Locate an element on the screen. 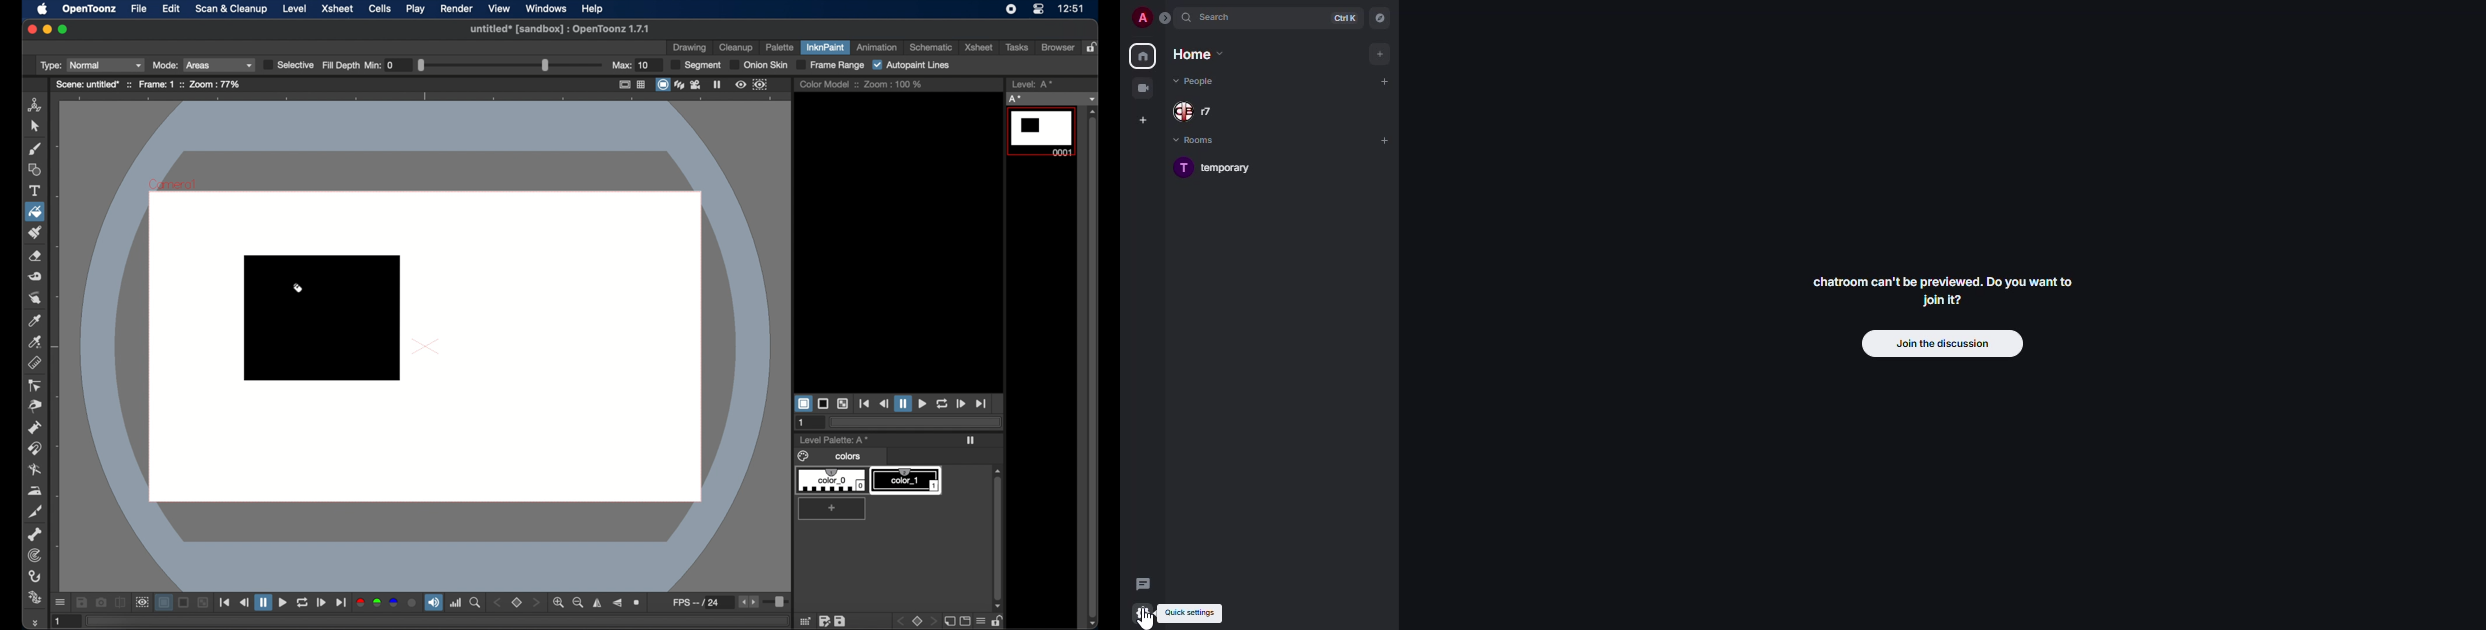 The image size is (2492, 644). tape tool is located at coordinates (35, 276).